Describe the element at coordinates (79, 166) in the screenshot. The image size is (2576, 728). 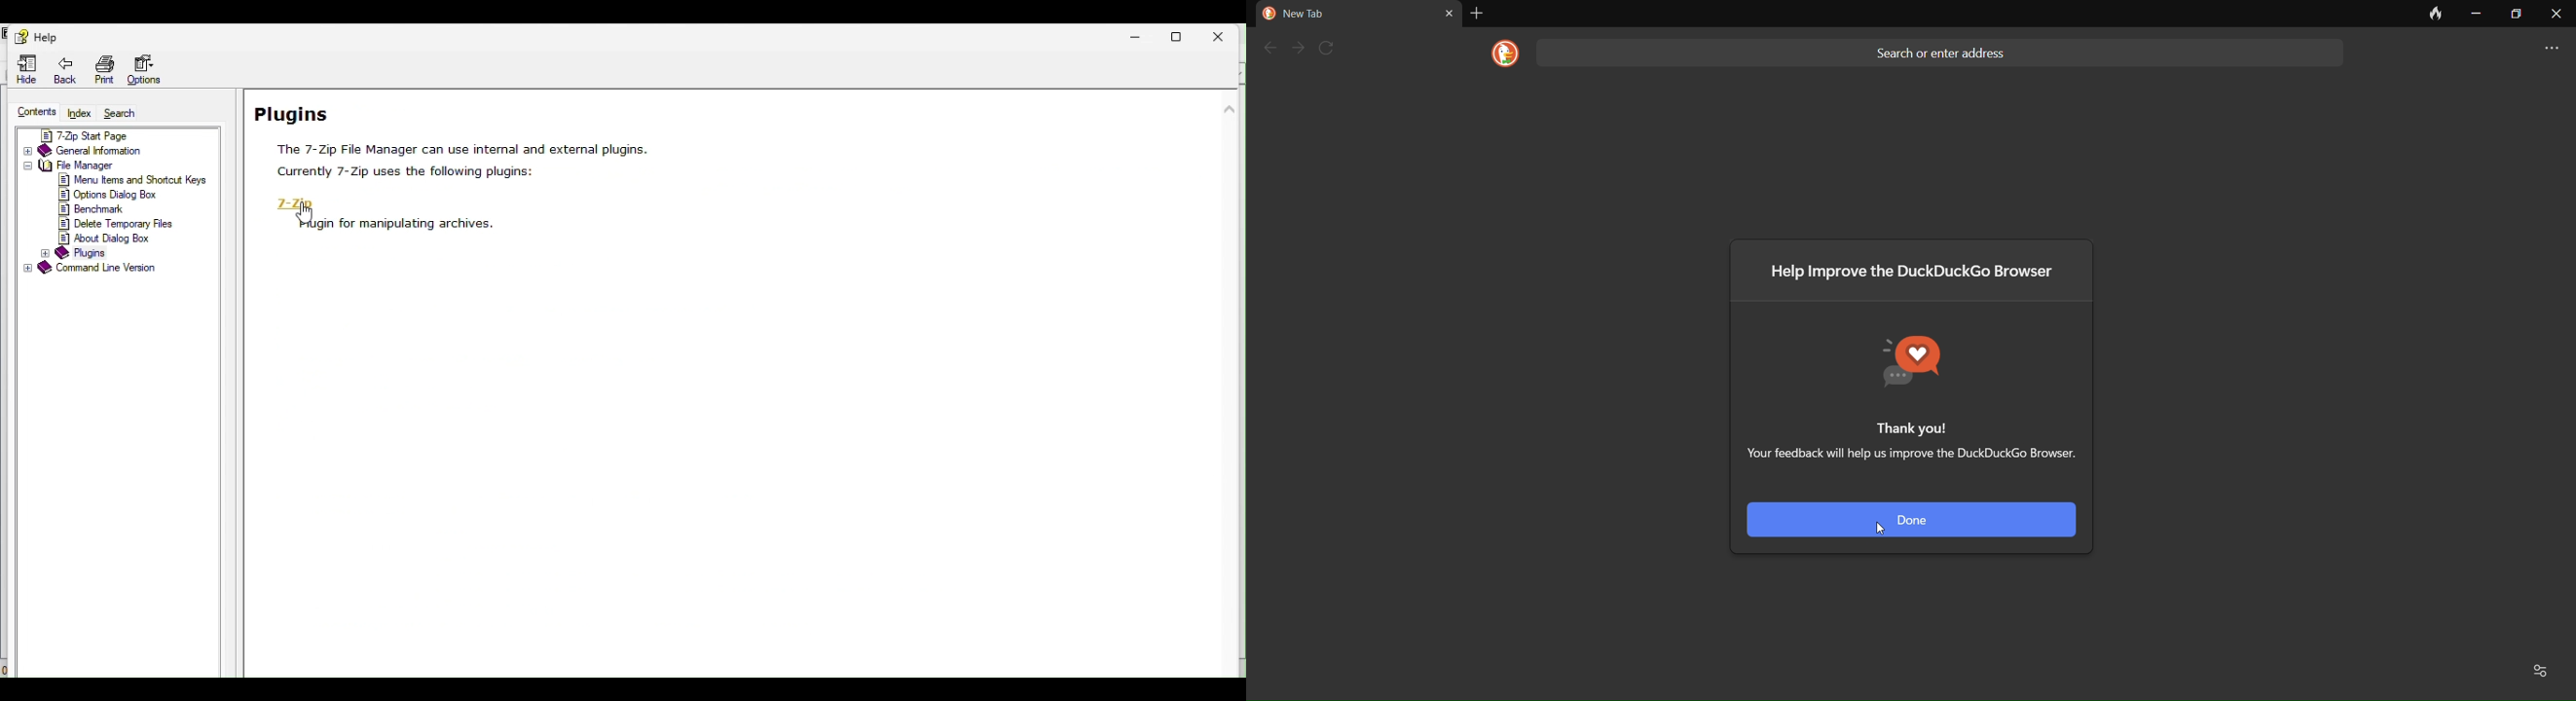
I see `file manager` at that location.